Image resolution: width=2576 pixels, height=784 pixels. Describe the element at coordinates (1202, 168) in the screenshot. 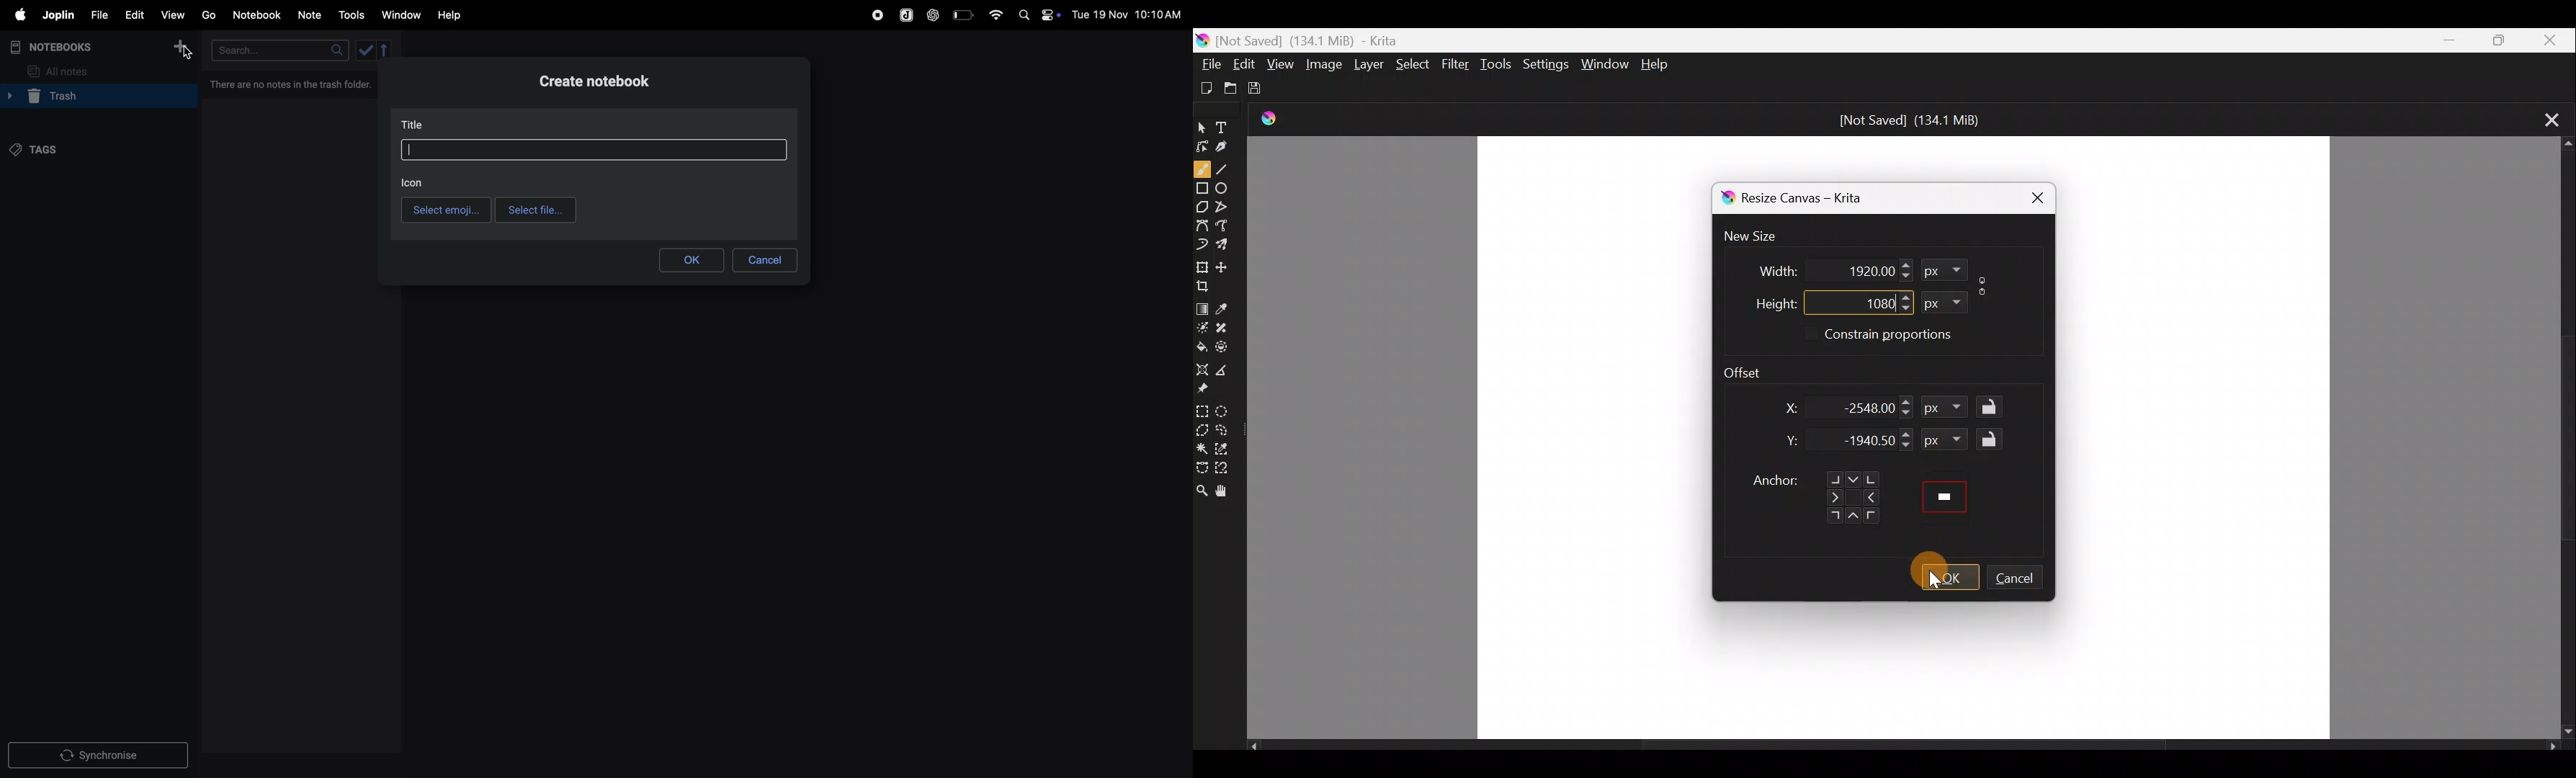

I see `Freehand brush tool` at that location.